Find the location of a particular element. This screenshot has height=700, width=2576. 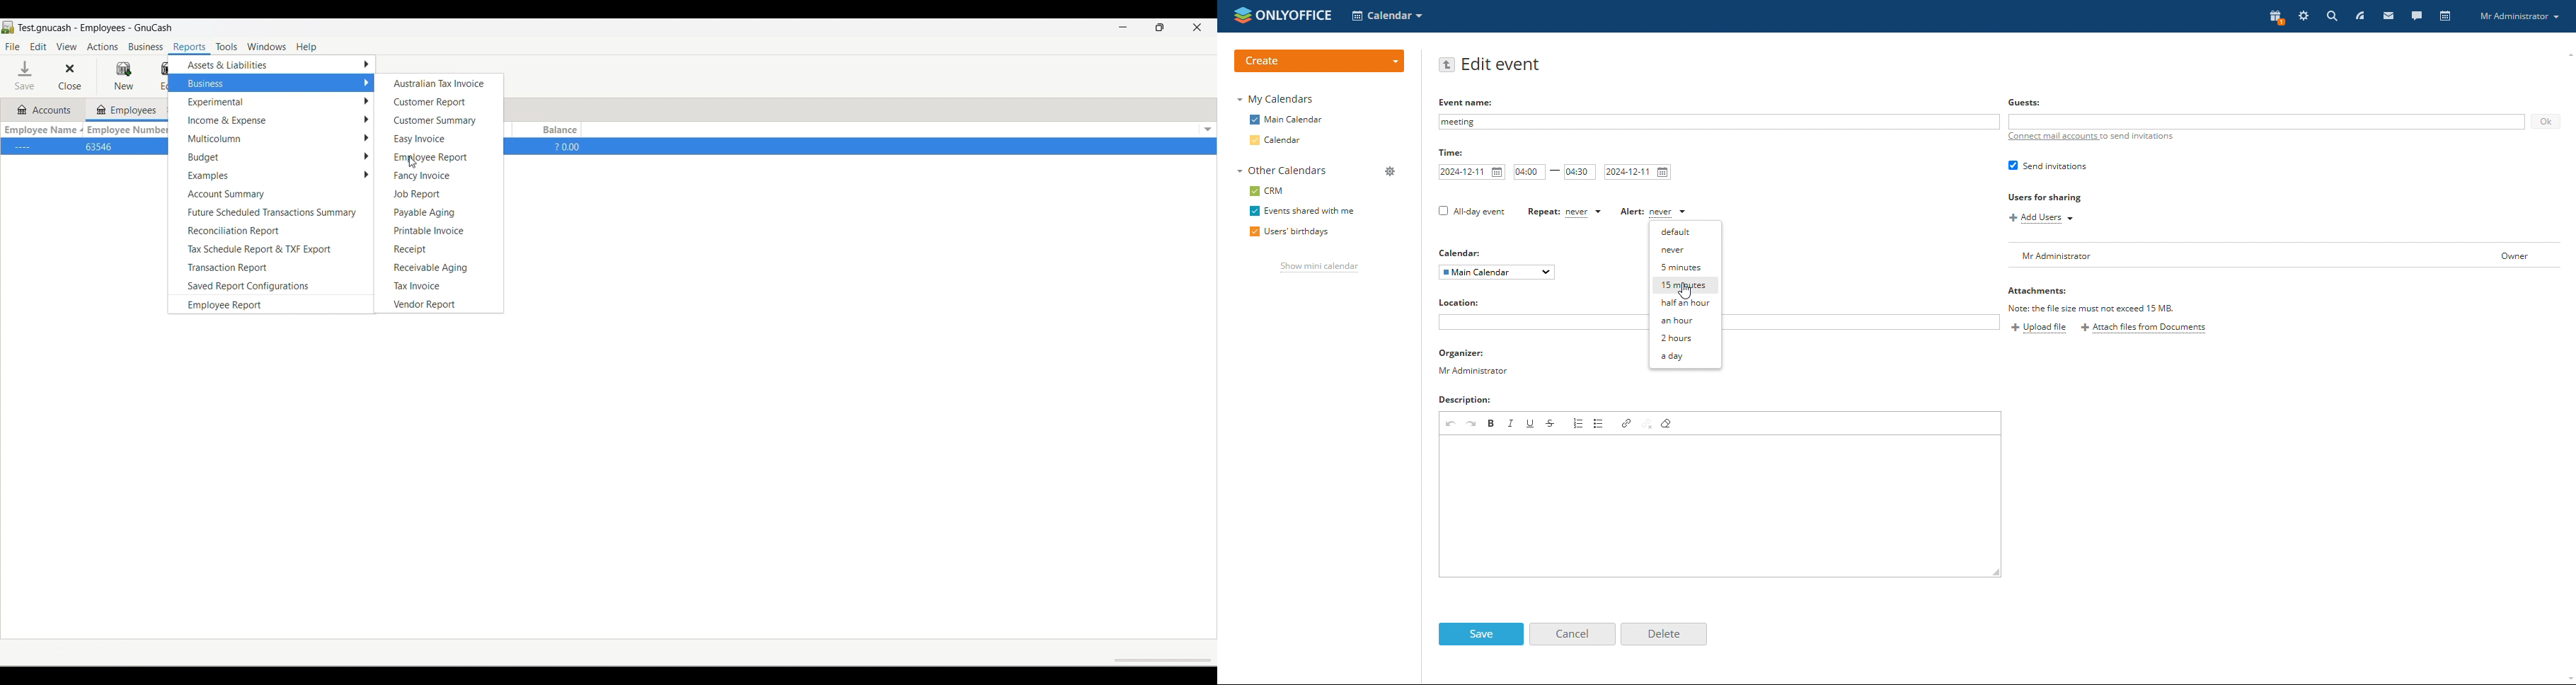

link is located at coordinates (1626, 423).